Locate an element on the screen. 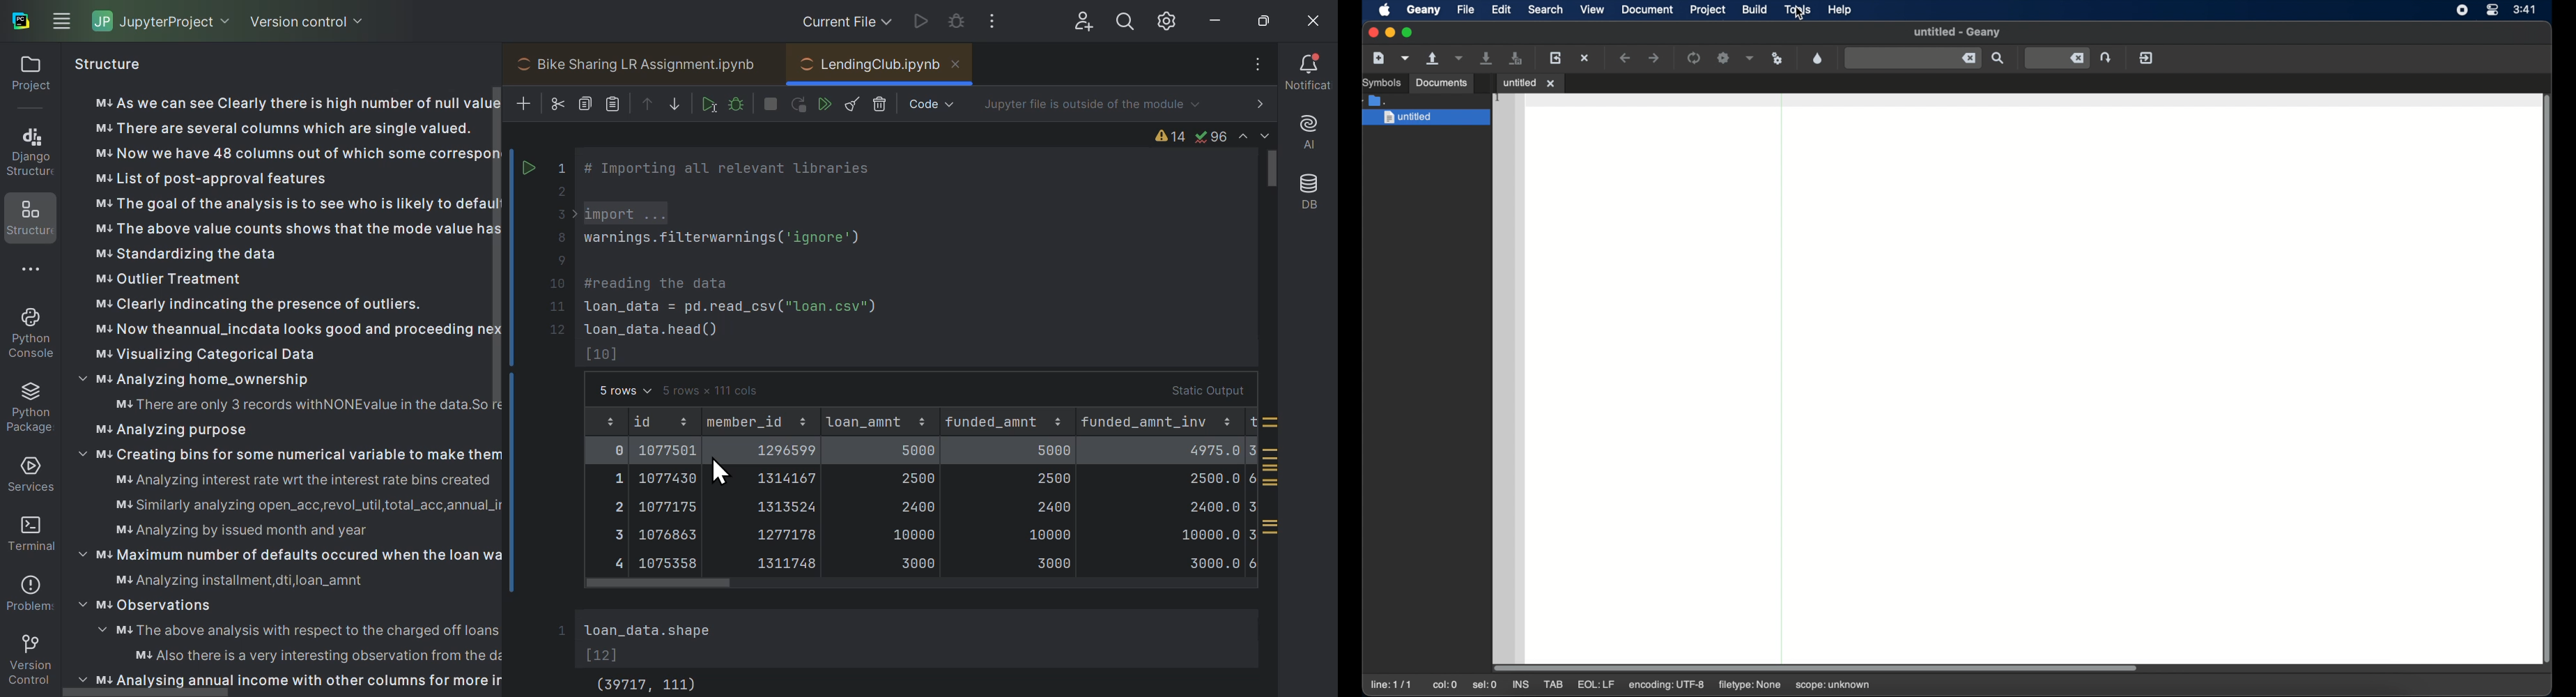 Image resolution: width=2576 pixels, height=700 pixels. Django structure is located at coordinates (29, 150).